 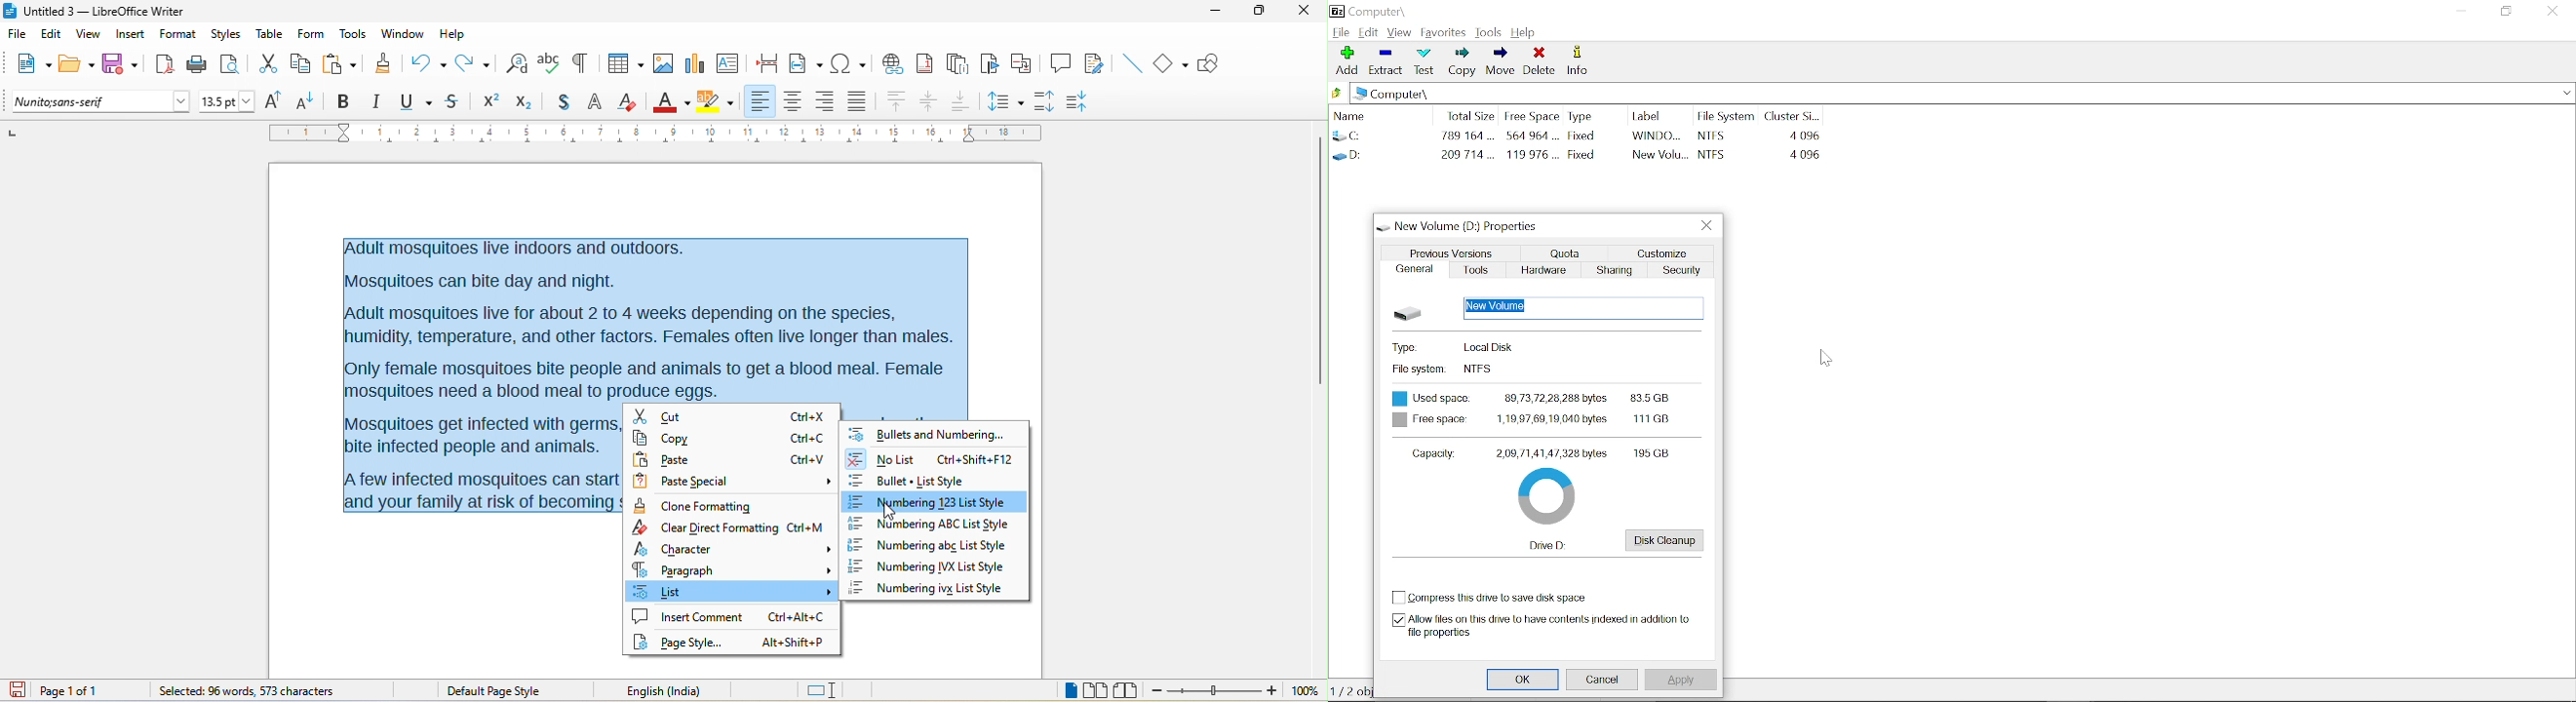 What do you see at coordinates (1217, 67) in the screenshot?
I see `show draw function` at bounding box center [1217, 67].